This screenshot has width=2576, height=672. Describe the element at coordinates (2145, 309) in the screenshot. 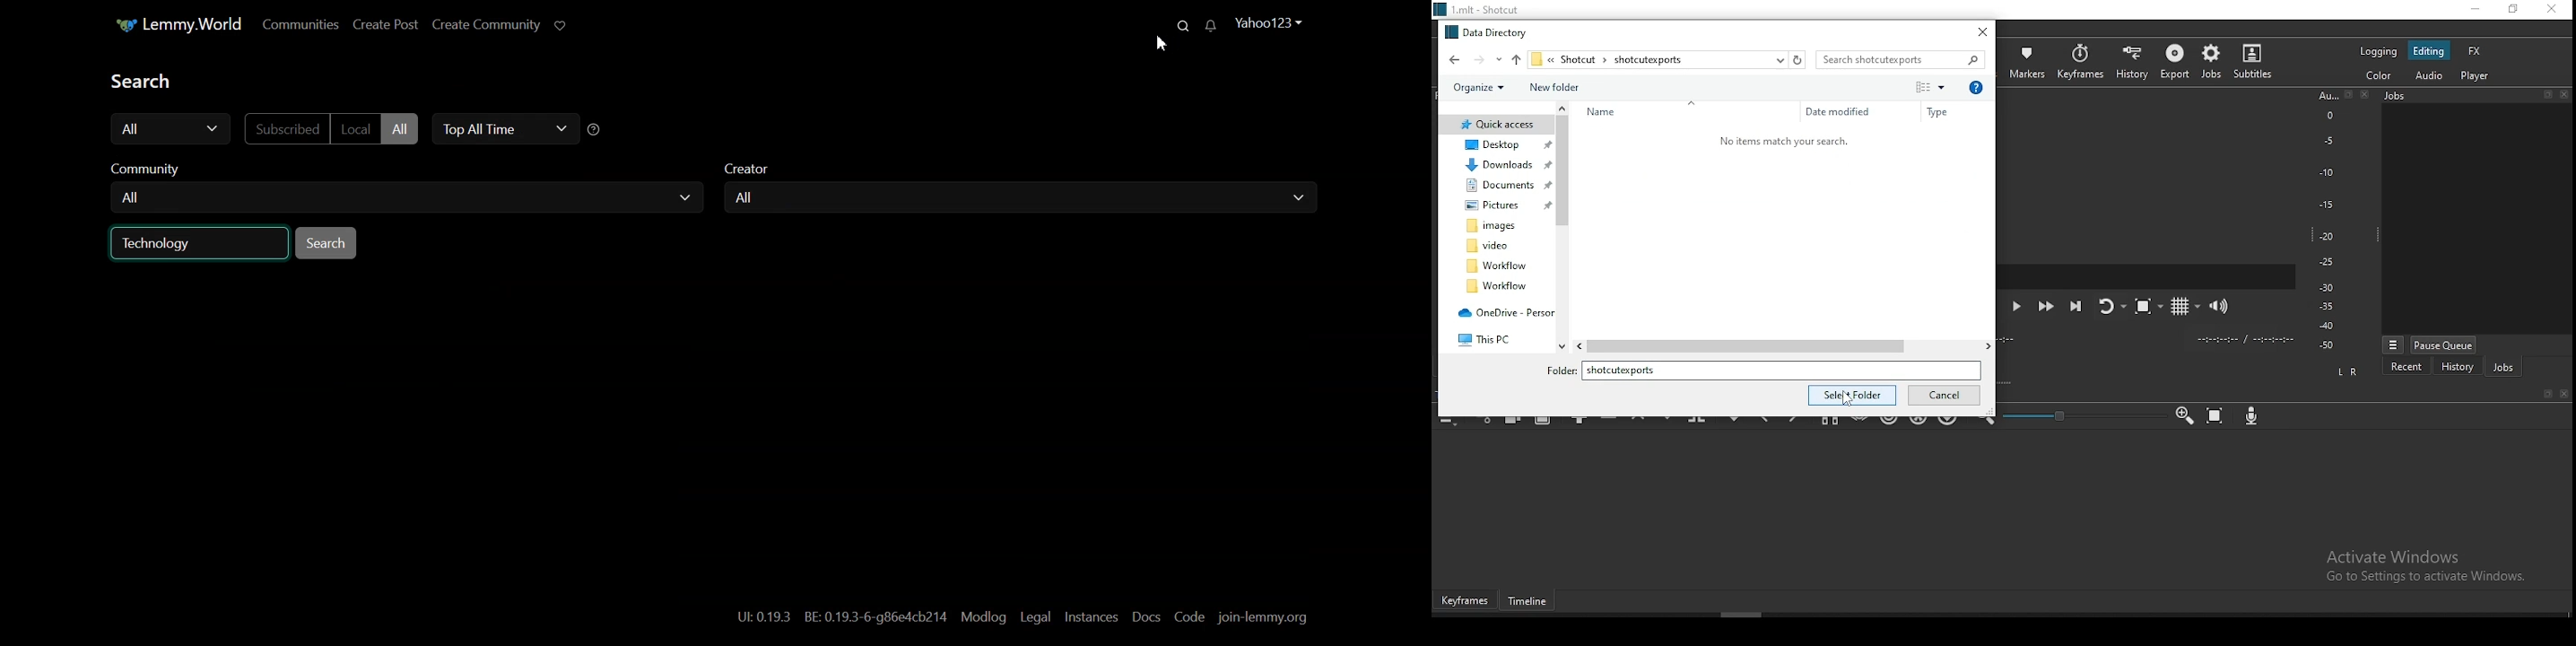

I see `toggle zoom` at that location.